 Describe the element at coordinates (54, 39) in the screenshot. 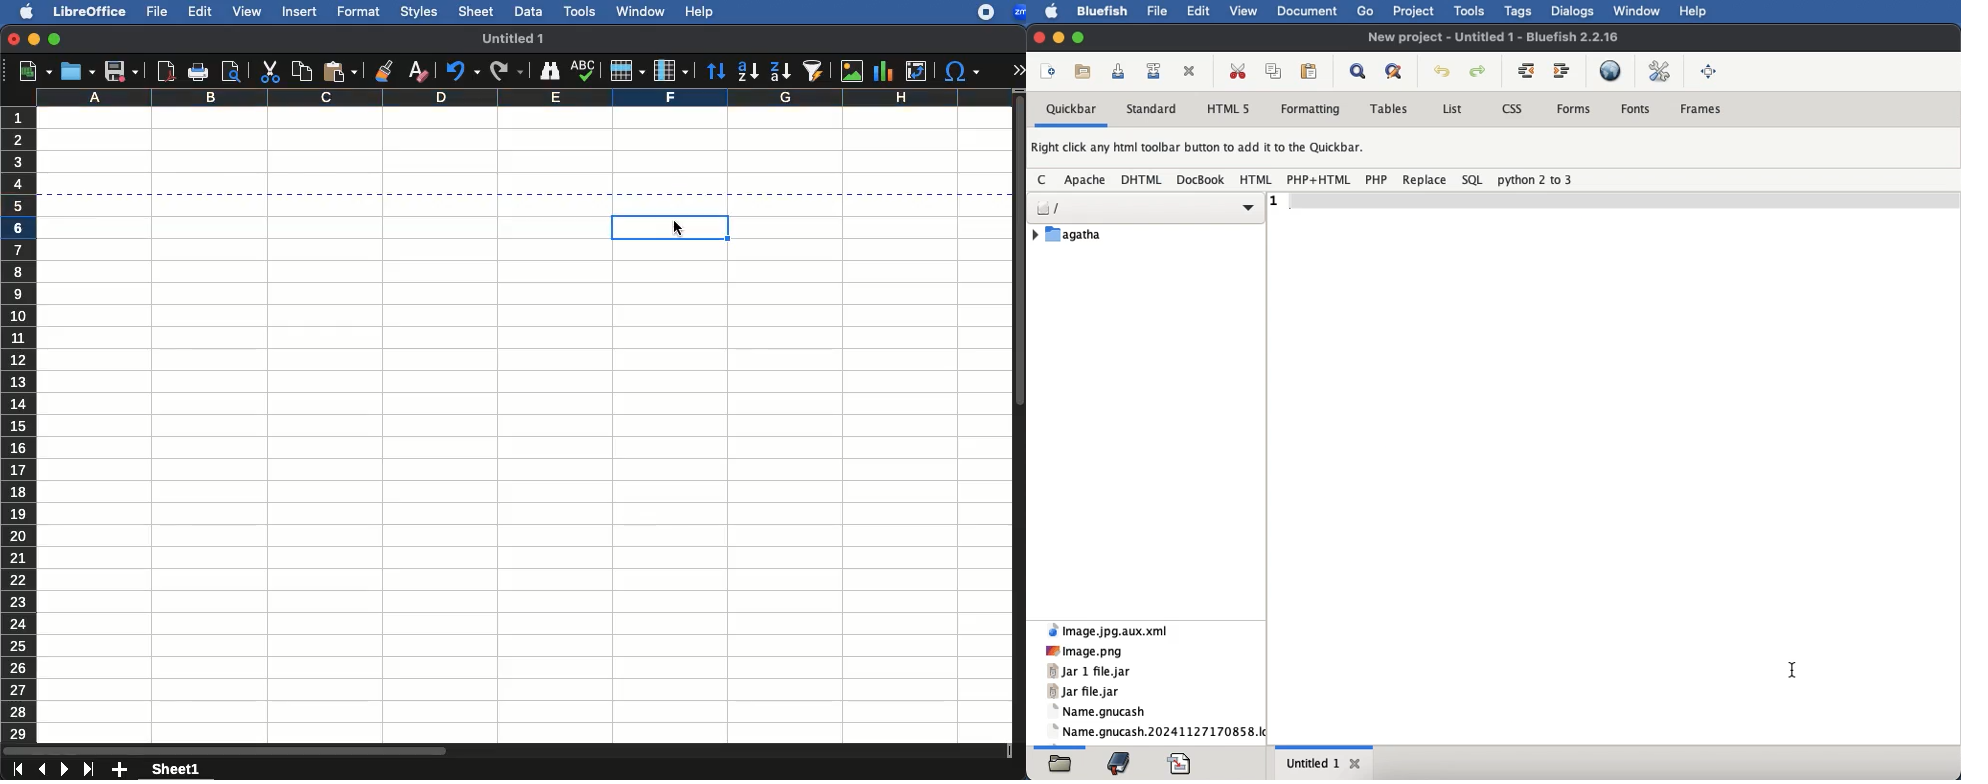

I see `maximize` at that location.